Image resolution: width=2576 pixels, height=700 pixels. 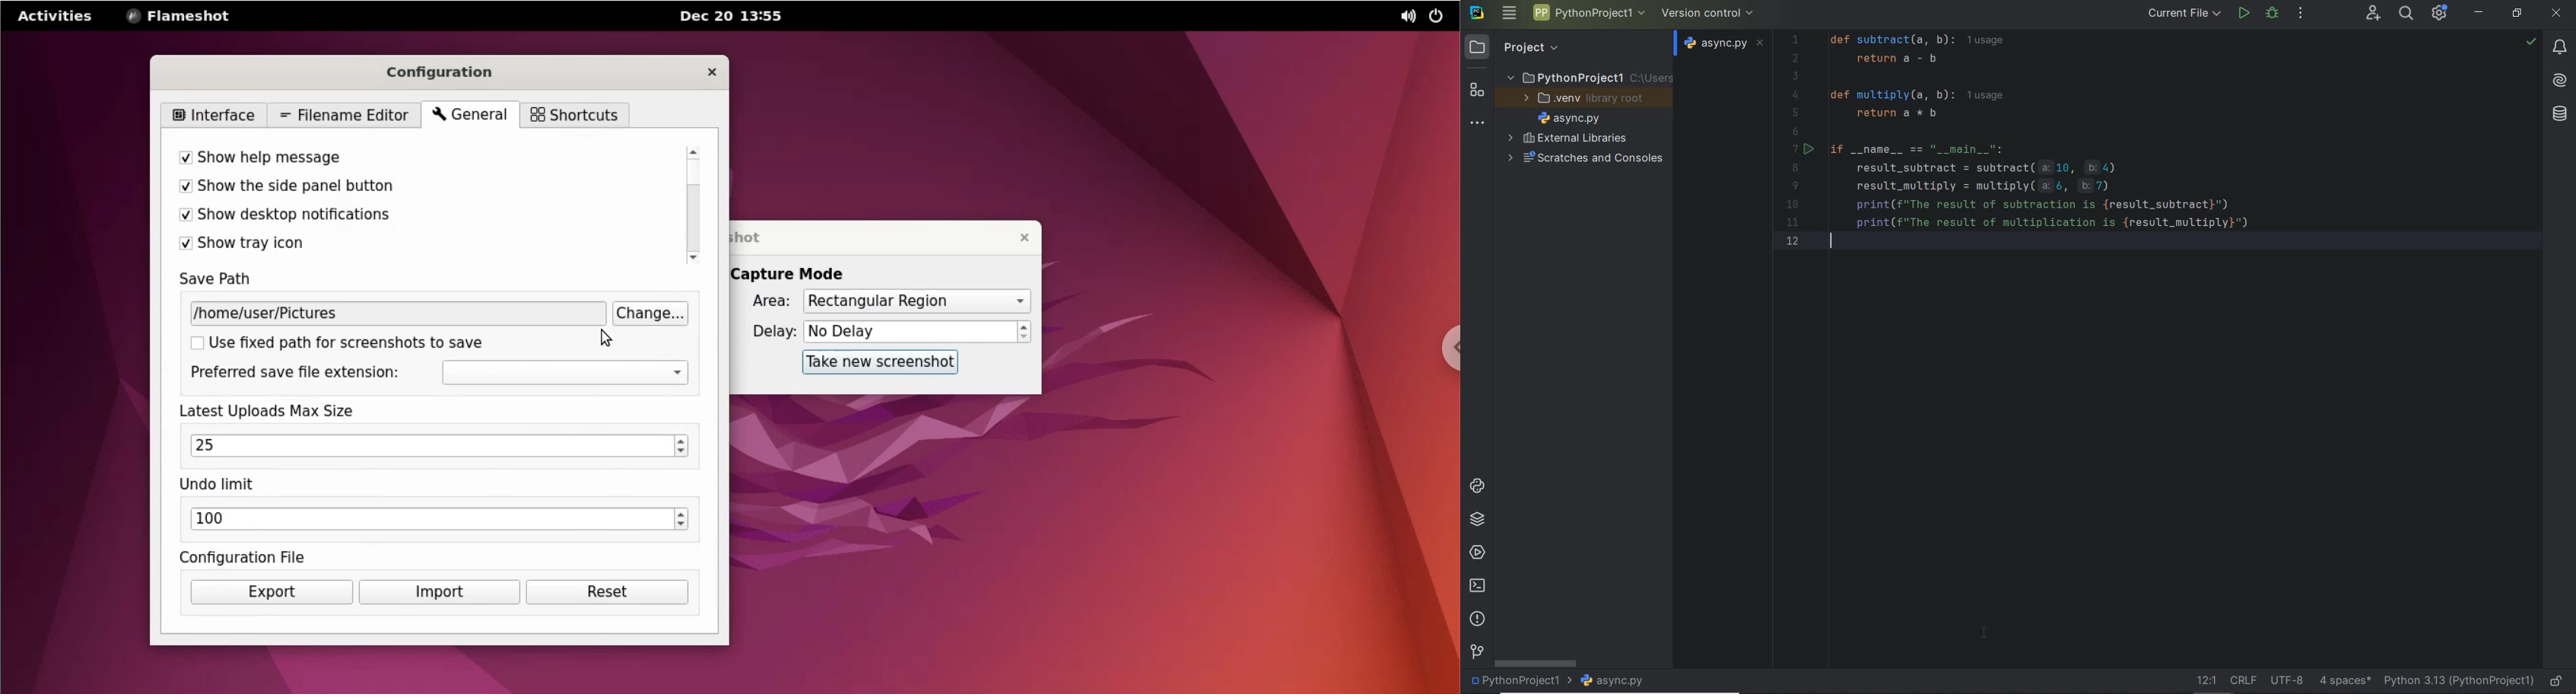 I want to click on Cursor Position, so click(x=1986, y=632).